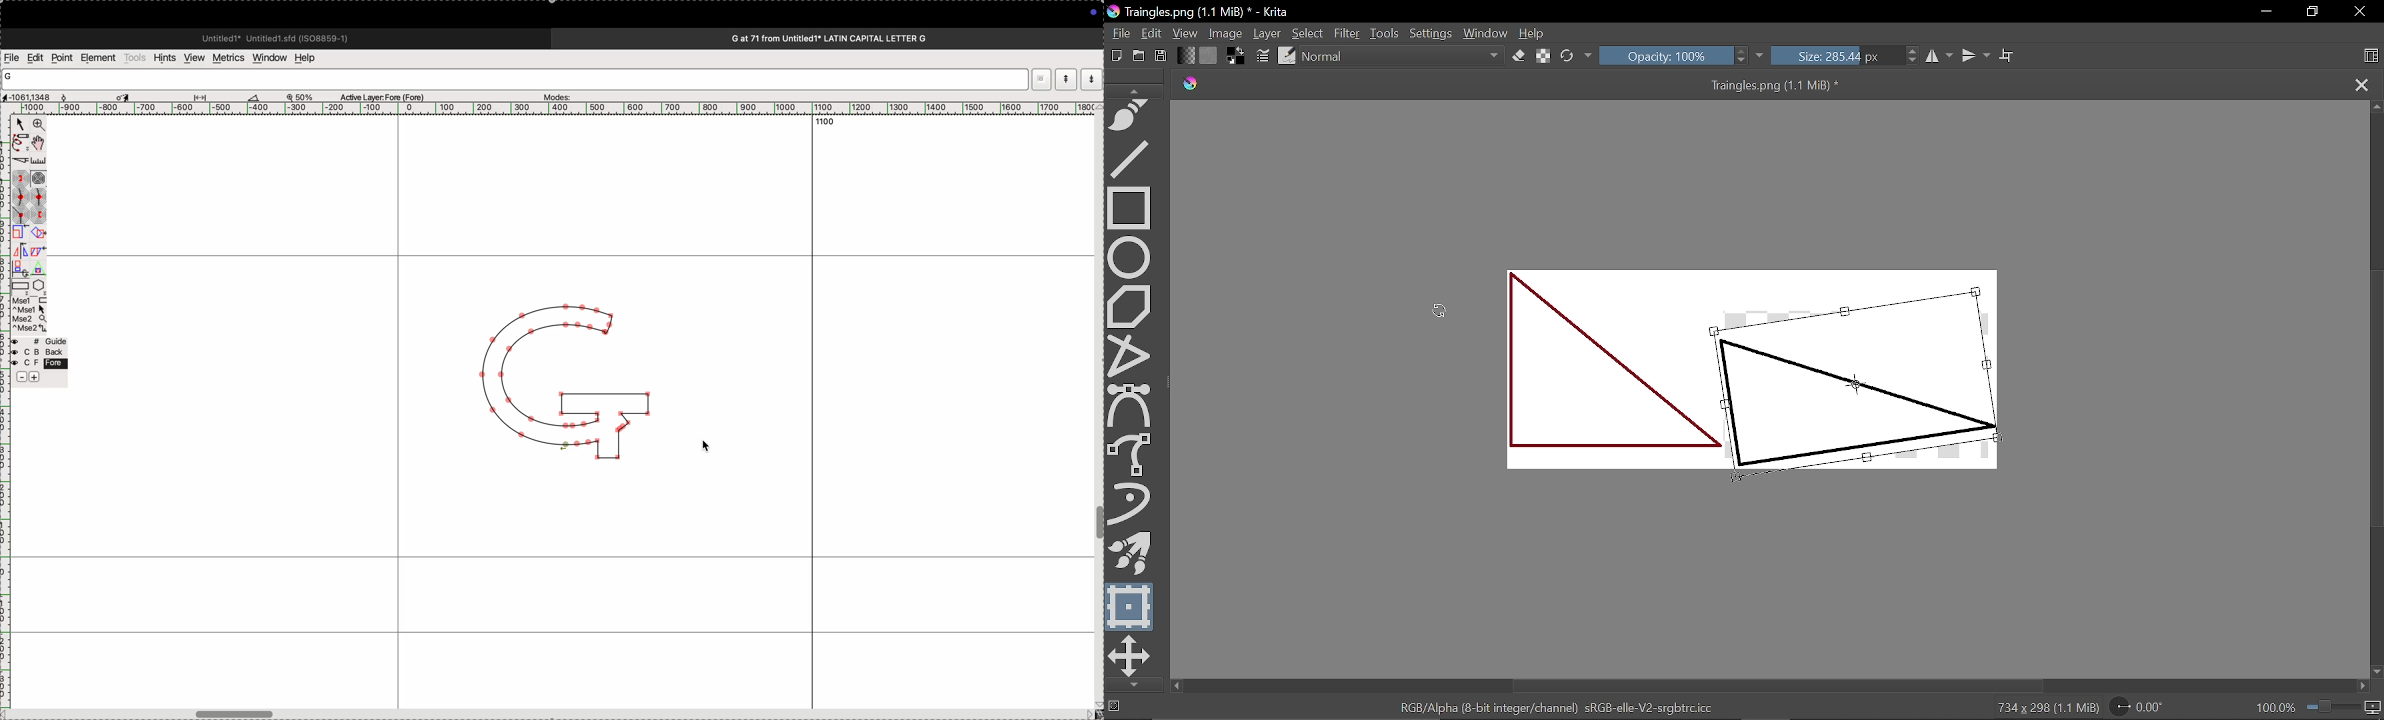 The image size is (2408, 728). Describe the element at coordinates (1137, 90) in the screenshot. I see `Move up in tools` at that location.